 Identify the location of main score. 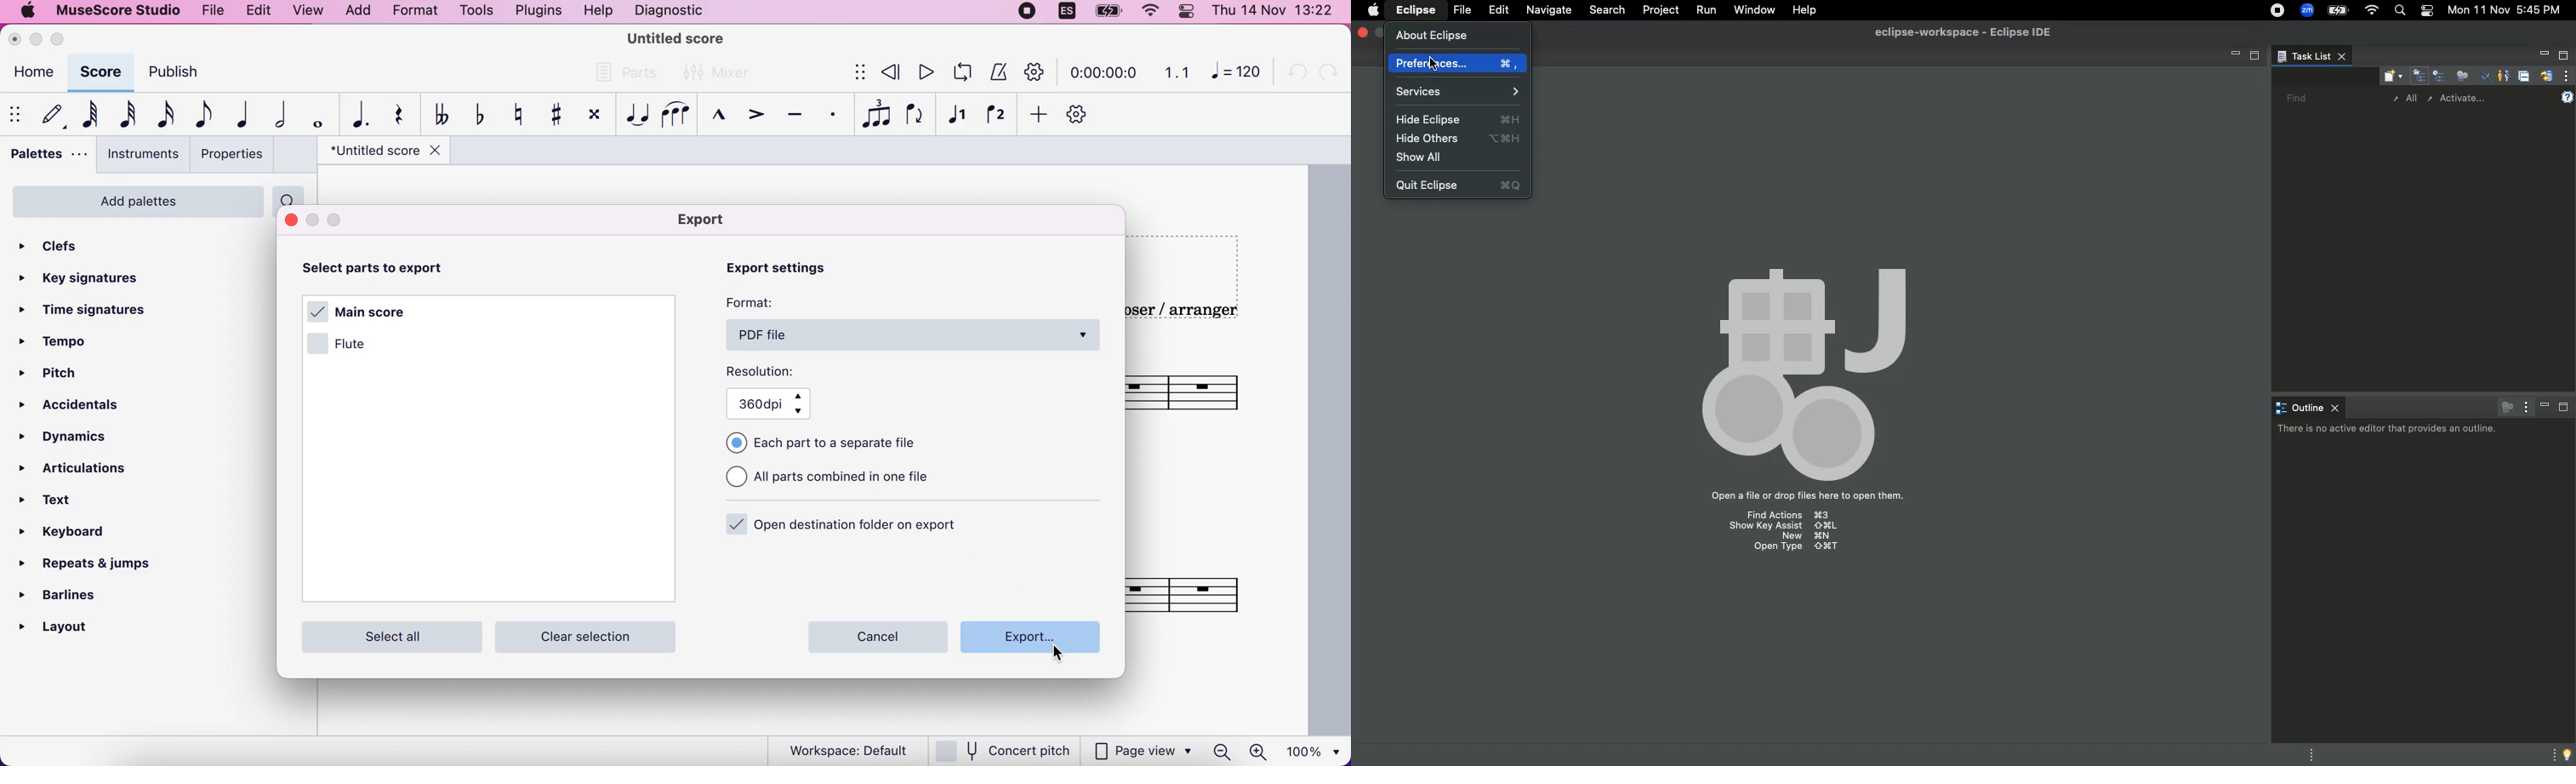
(364, 309).